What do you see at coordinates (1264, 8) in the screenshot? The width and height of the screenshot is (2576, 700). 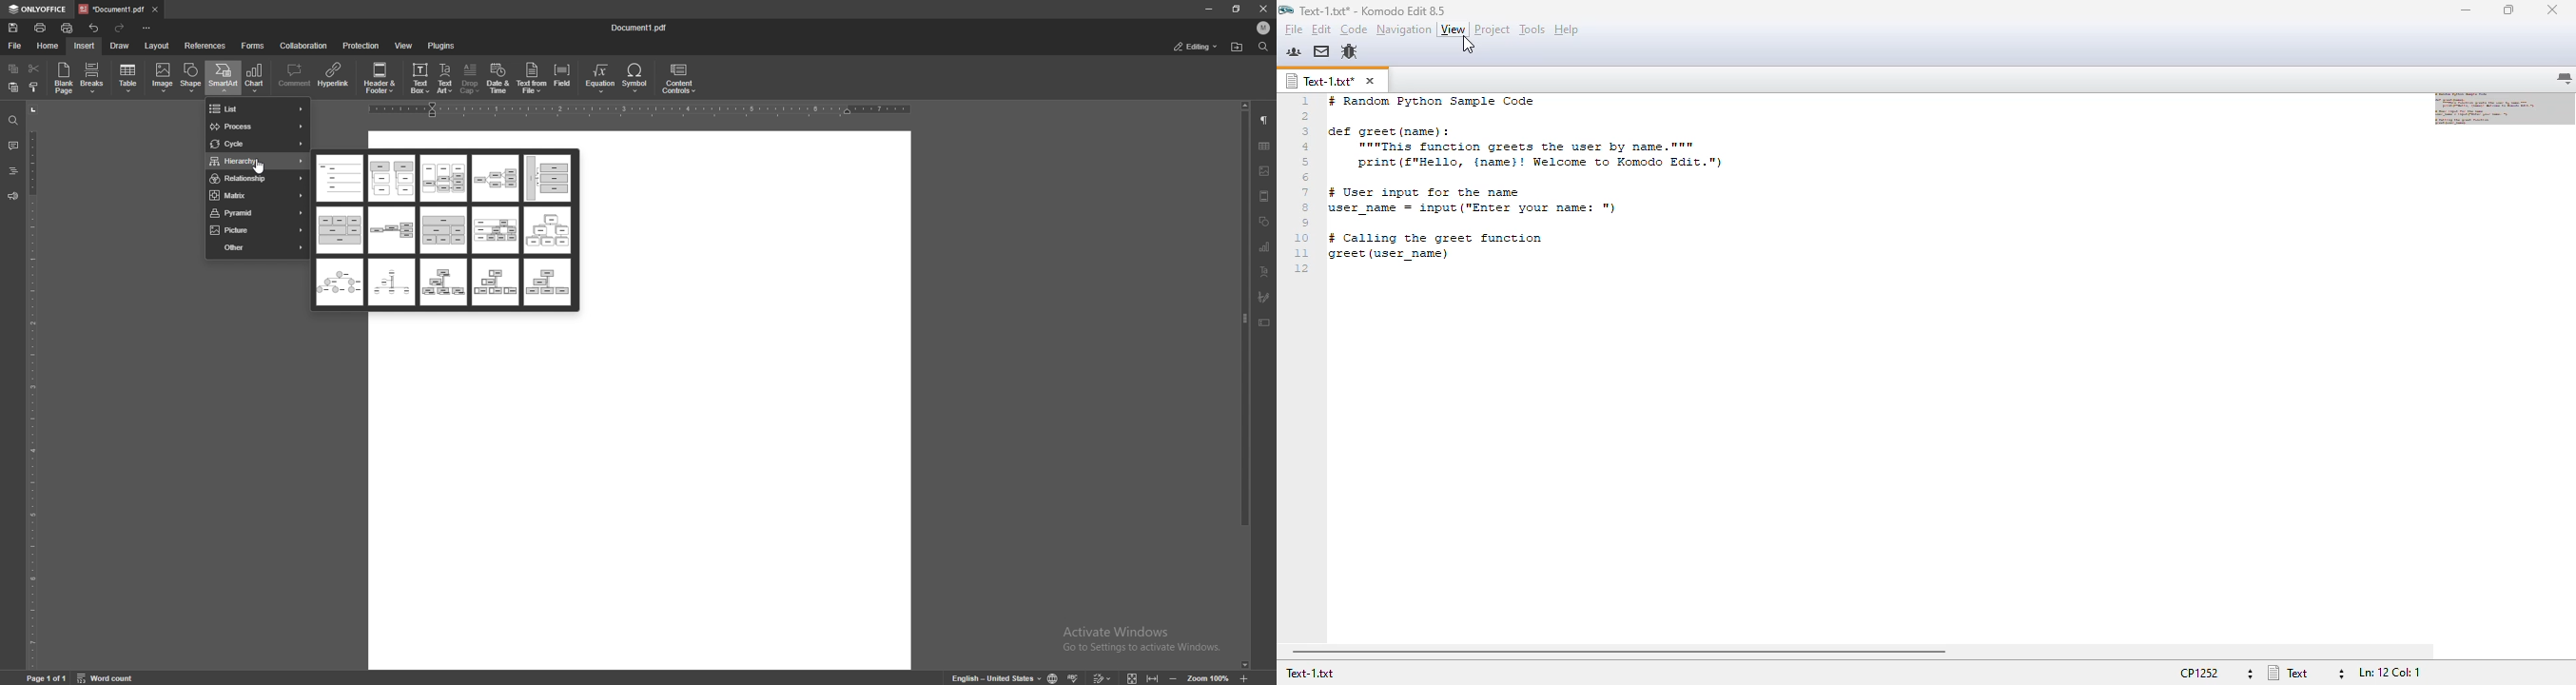 I see `close` at bounding box center [1264, 8].